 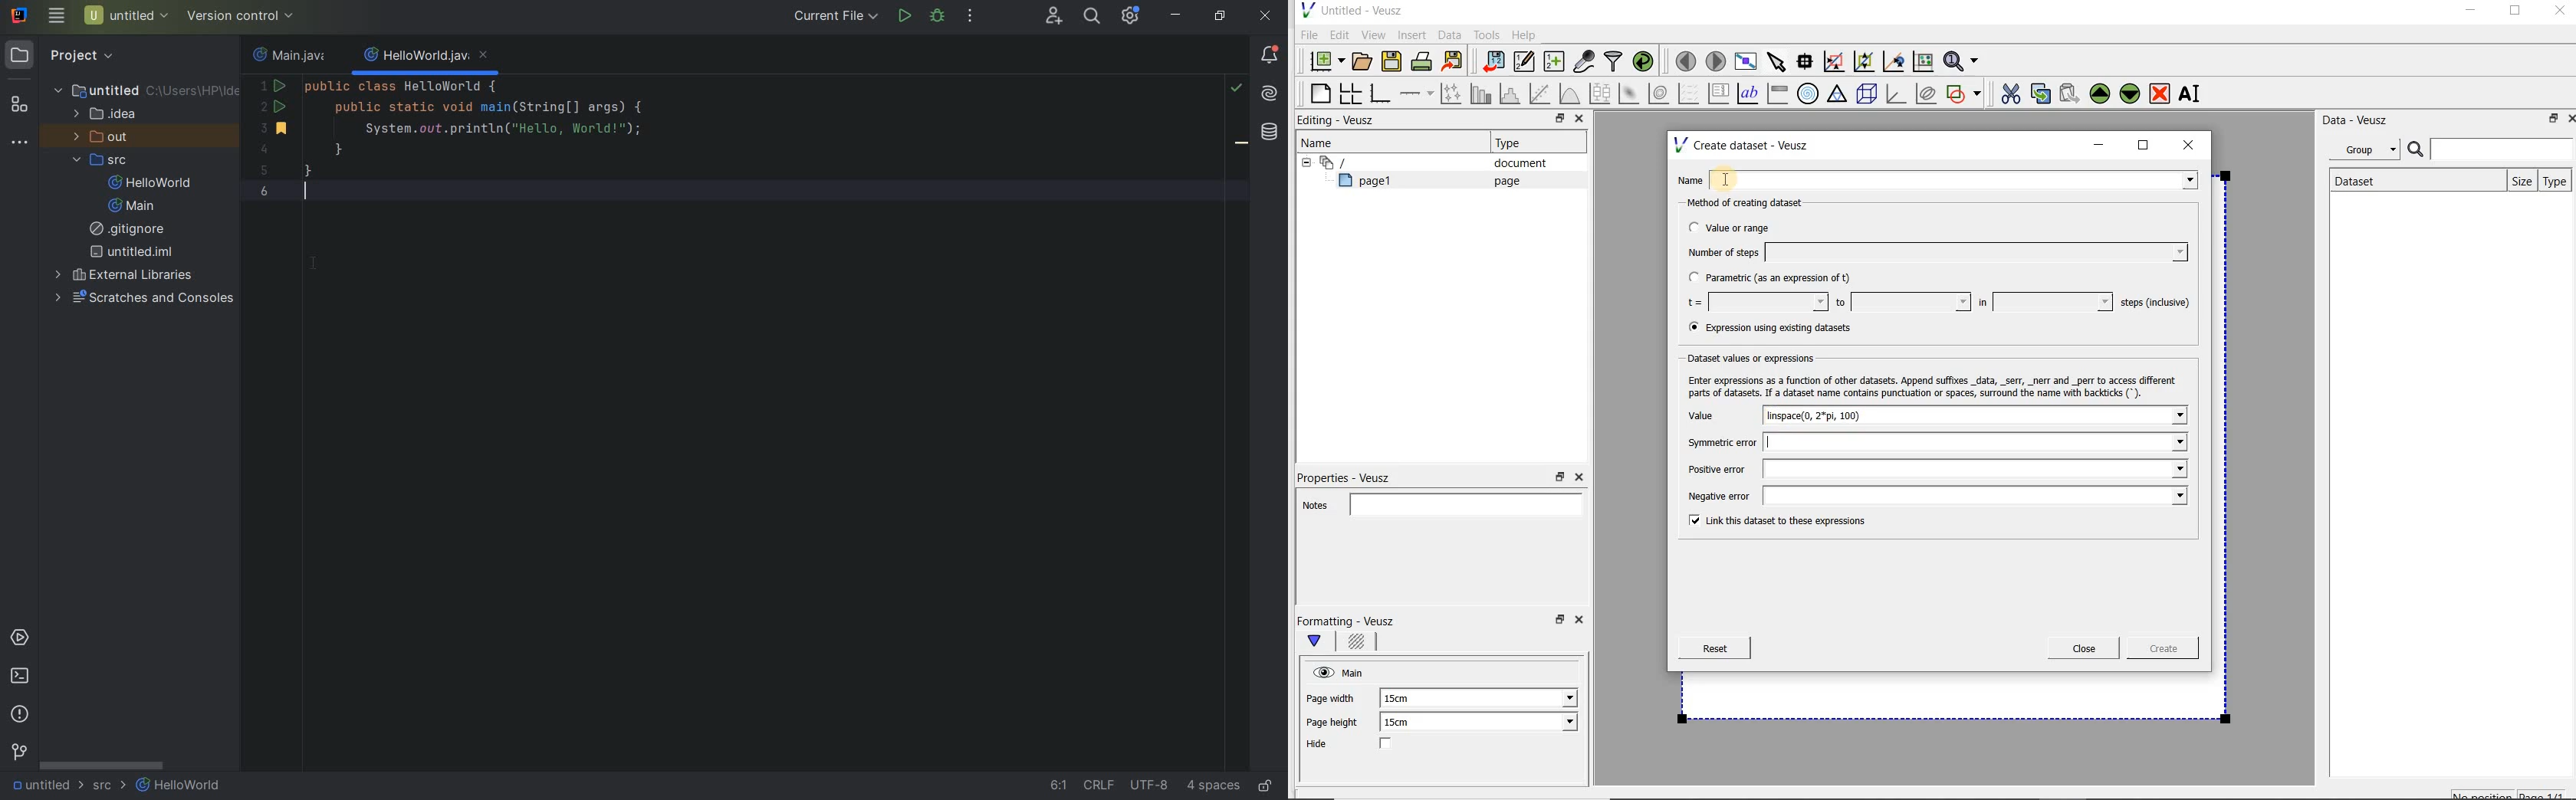 I want to click on minimize, so click(x=1176, y=15).